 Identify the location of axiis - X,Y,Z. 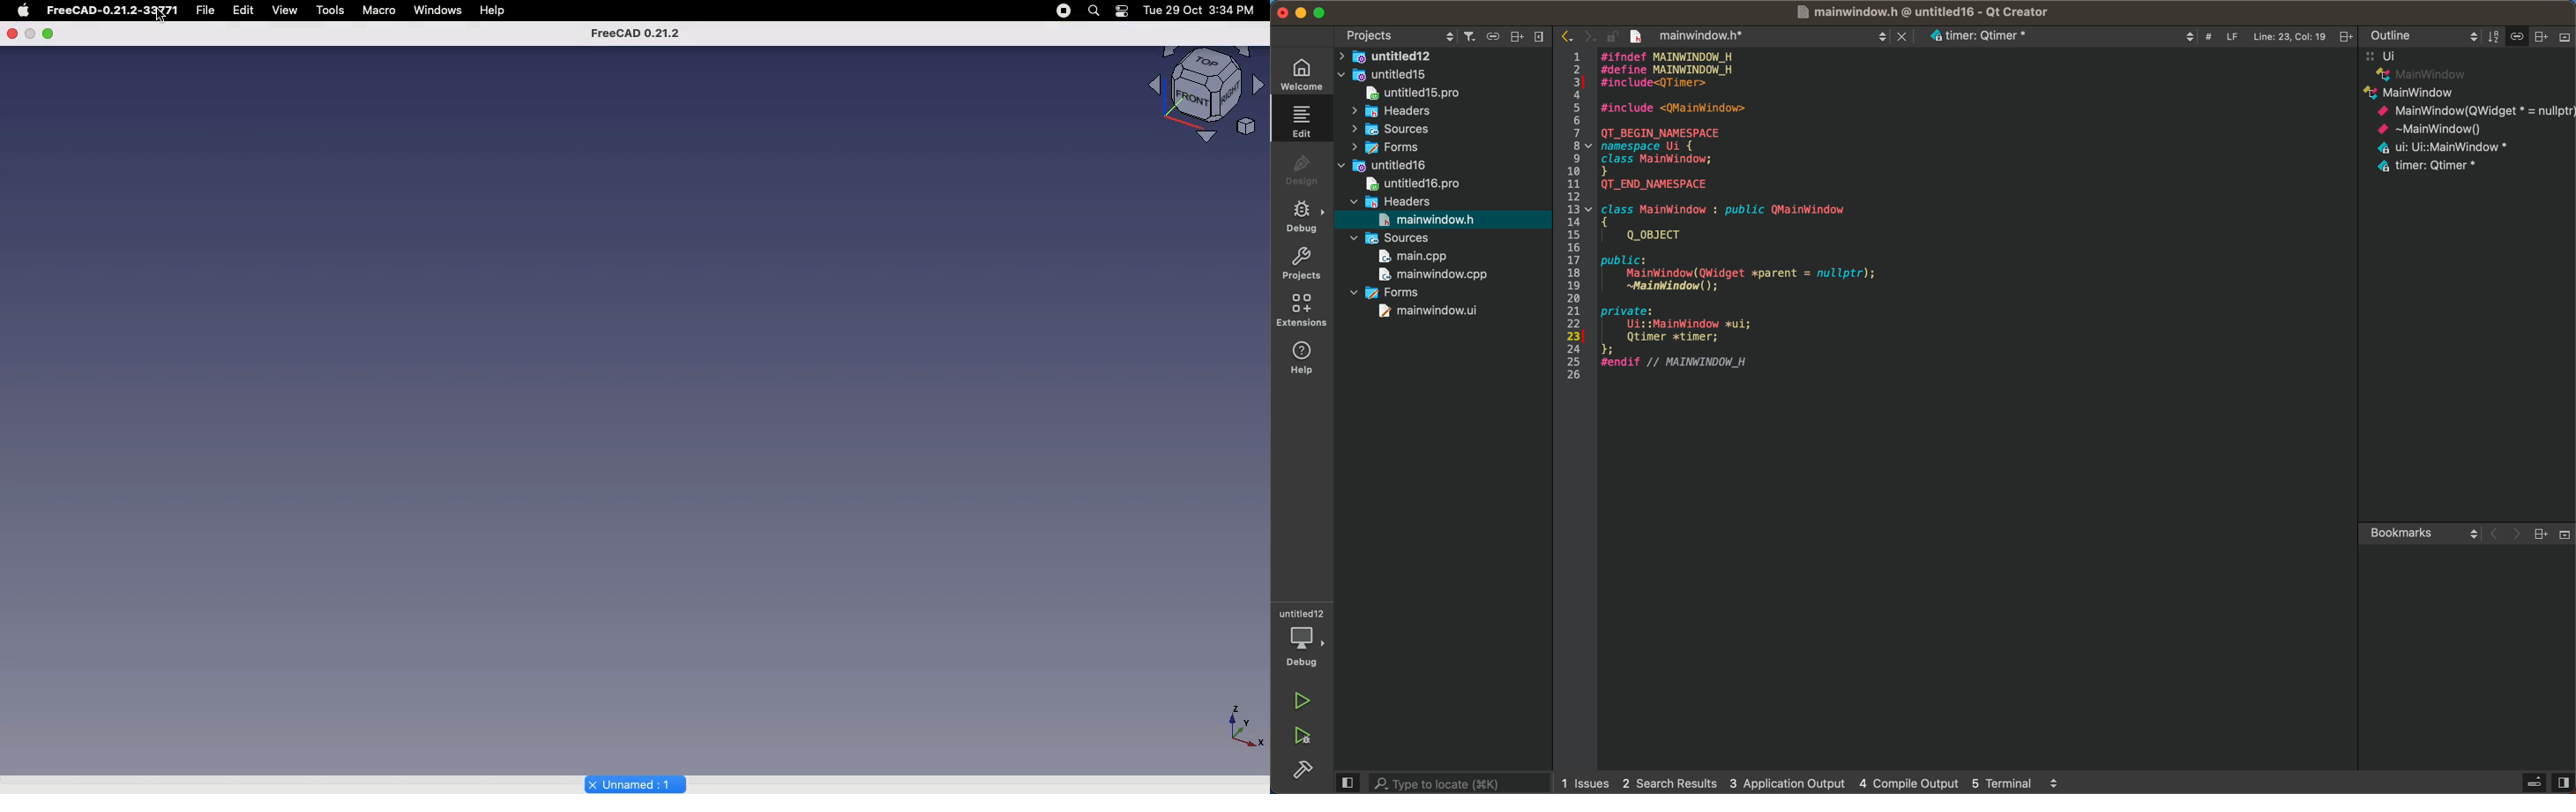
(1243, 723).